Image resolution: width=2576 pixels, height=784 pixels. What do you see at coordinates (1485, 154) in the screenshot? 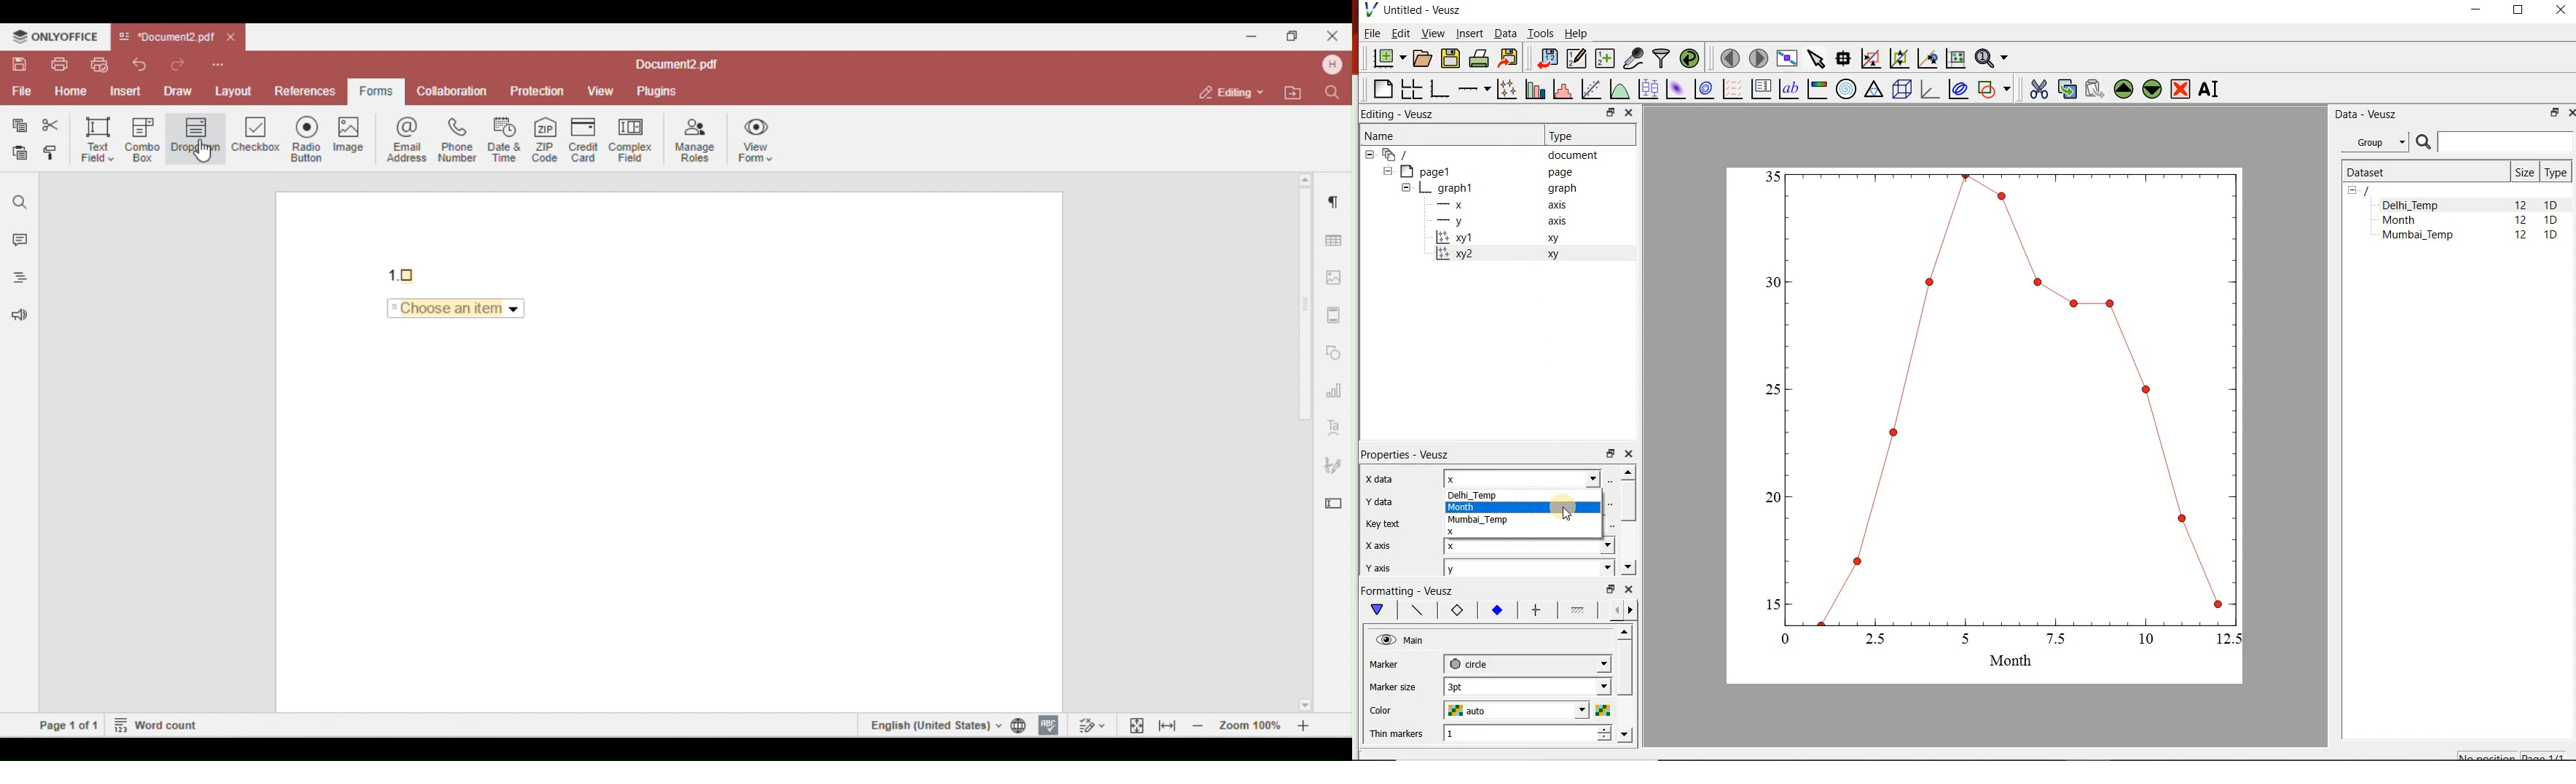
I see `document` at bounding box center [1485, 154].